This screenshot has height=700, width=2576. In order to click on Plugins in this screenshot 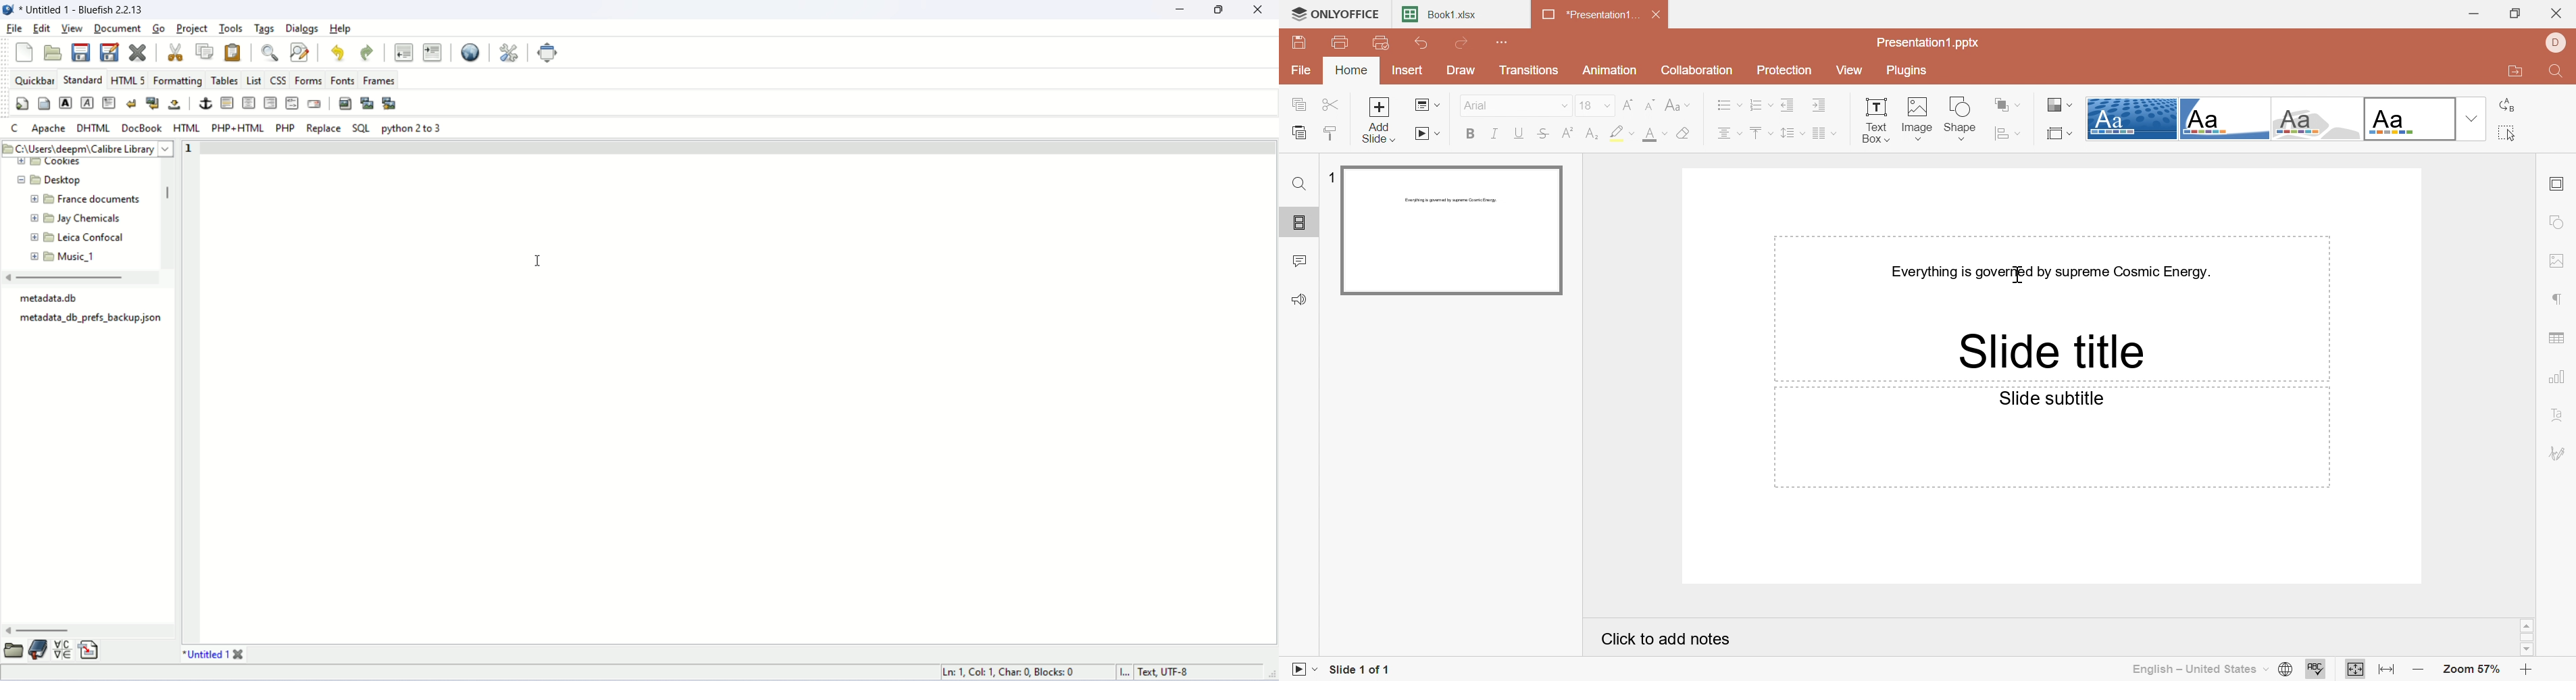, I will do `click(1911, 72)`.